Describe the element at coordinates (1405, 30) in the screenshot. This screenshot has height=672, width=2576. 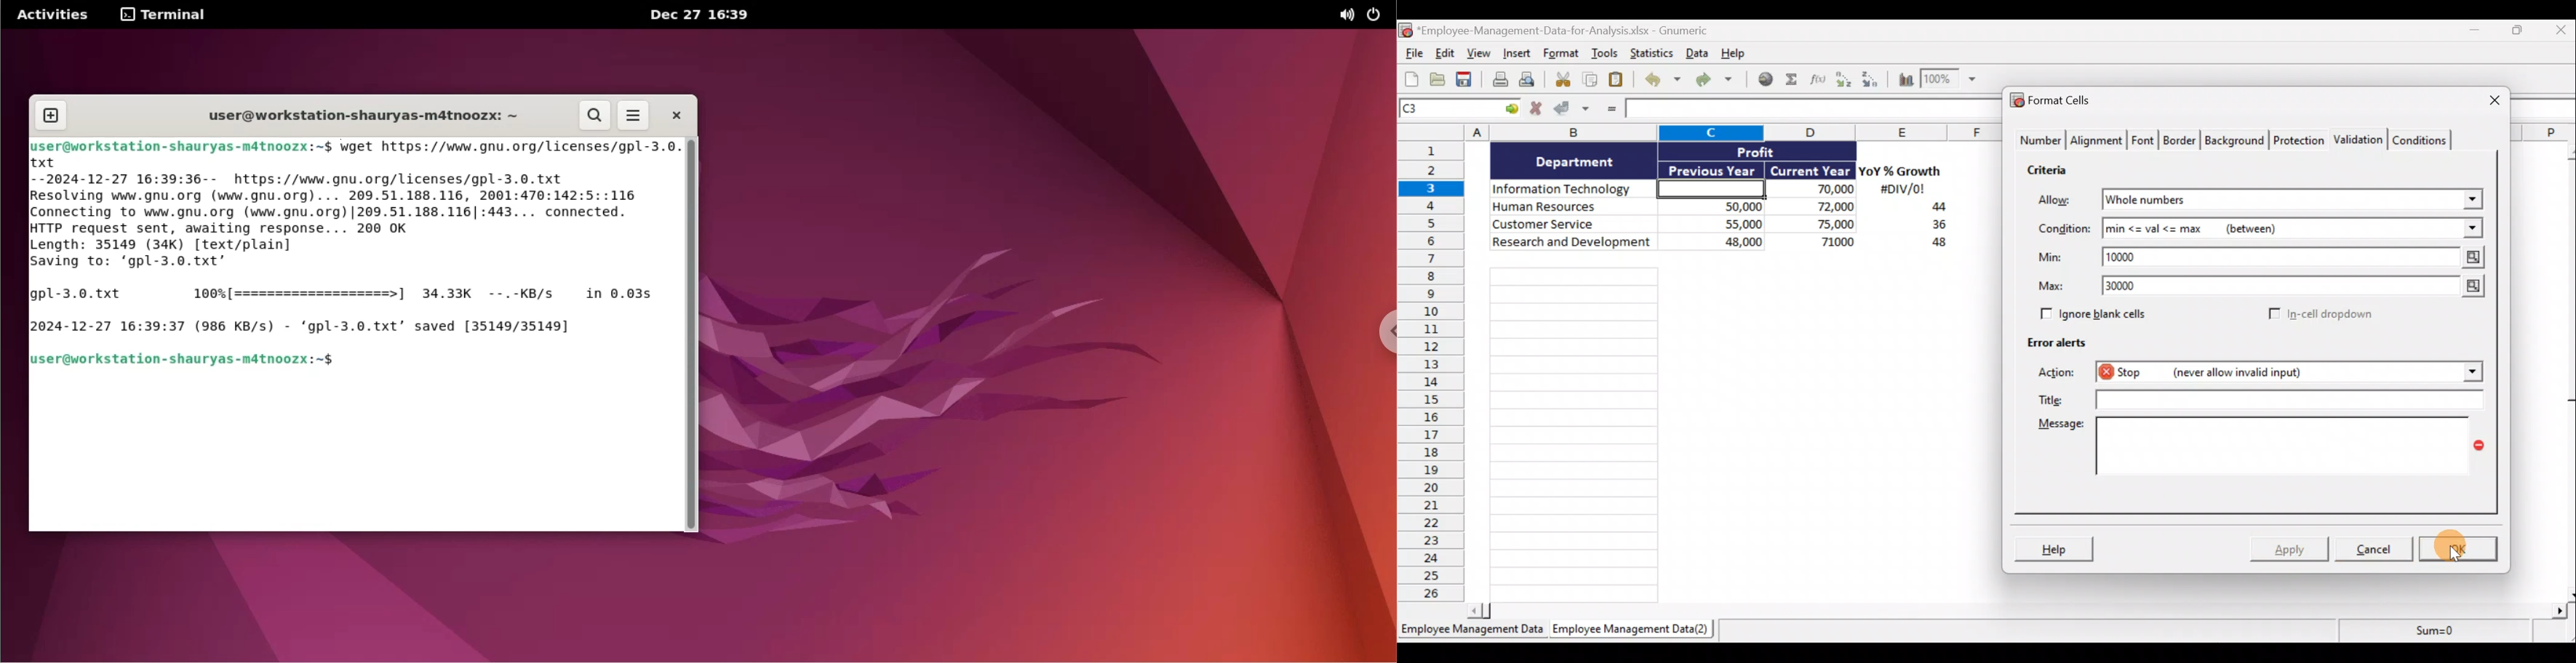
I see `Gnumeric logo` at that location.